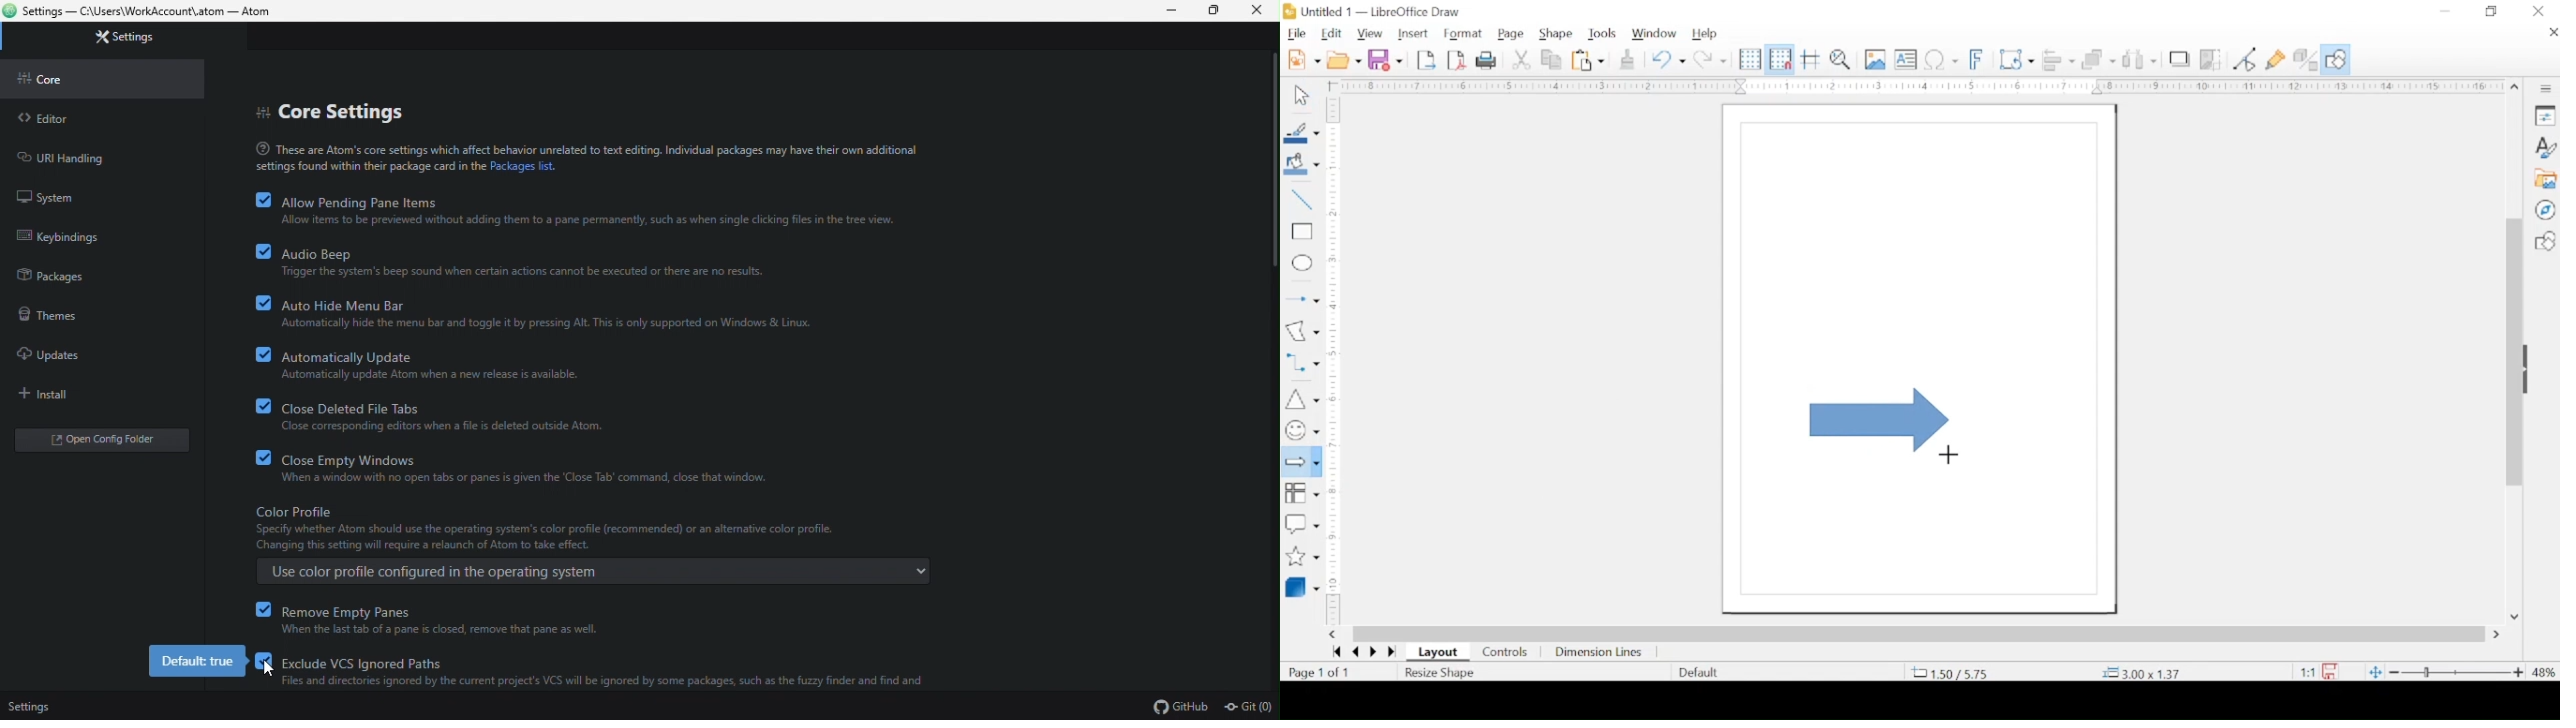 This screenshot has width=2576, height=728. Describe the element at coordinates (1373, 652) in the screenshot. I see `next` at that location.